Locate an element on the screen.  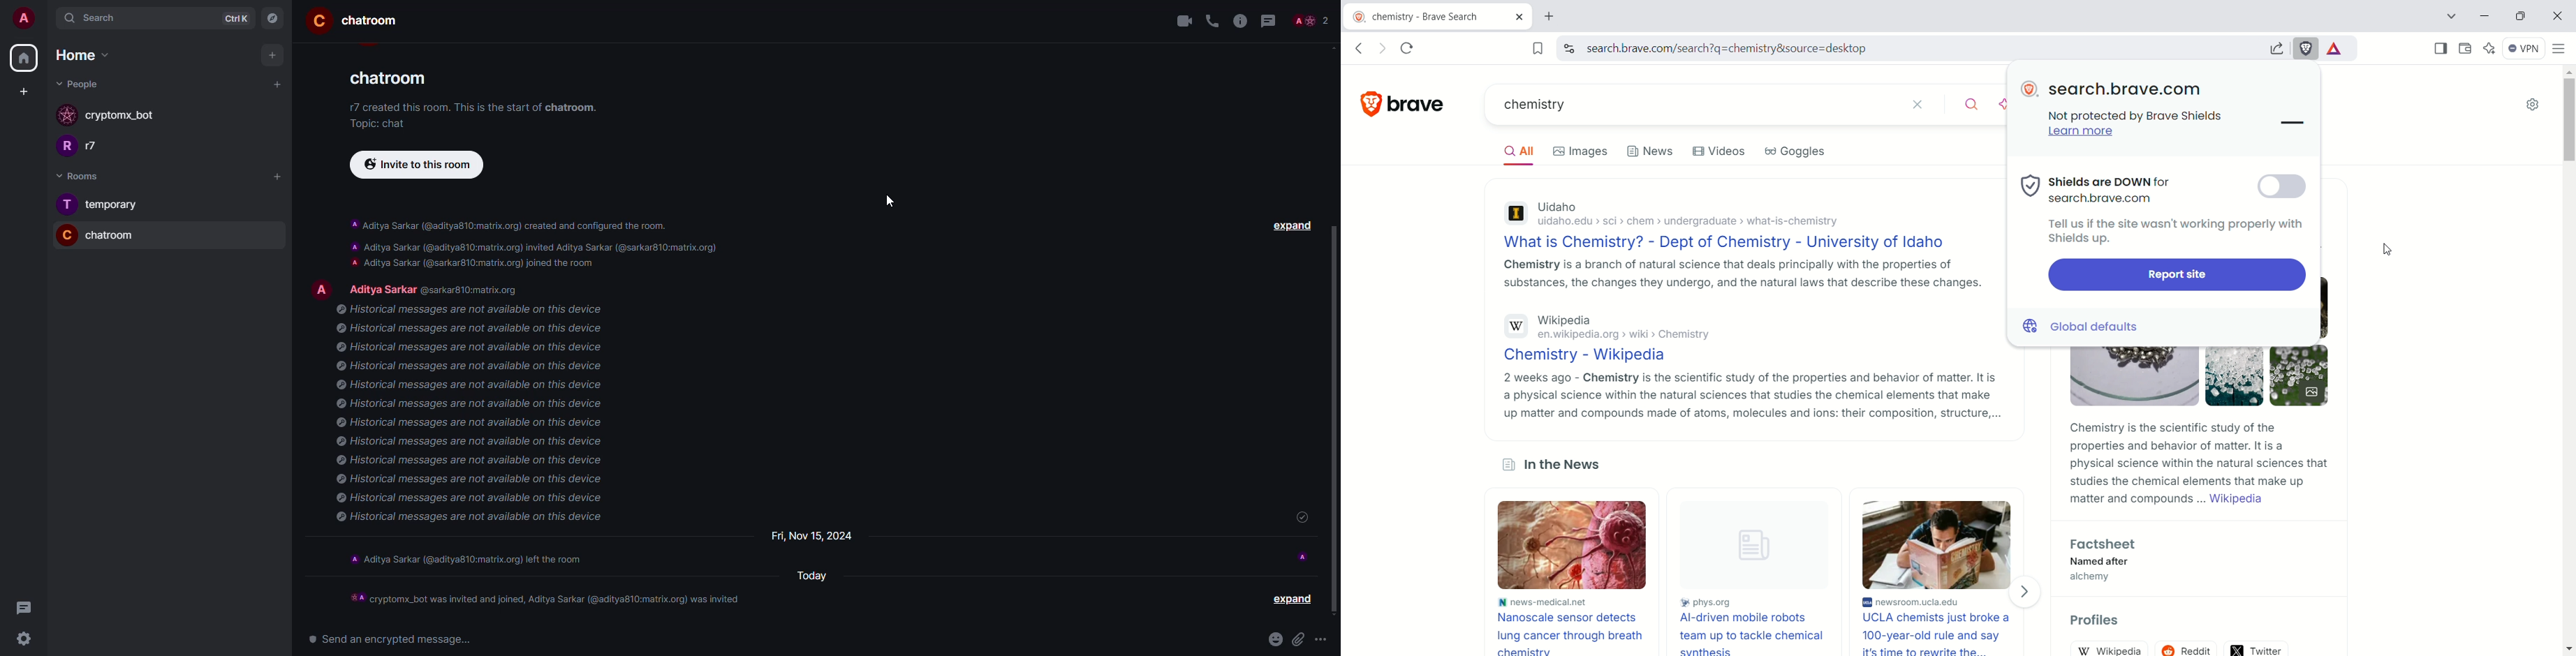
info is located at coordinates (544, 245).